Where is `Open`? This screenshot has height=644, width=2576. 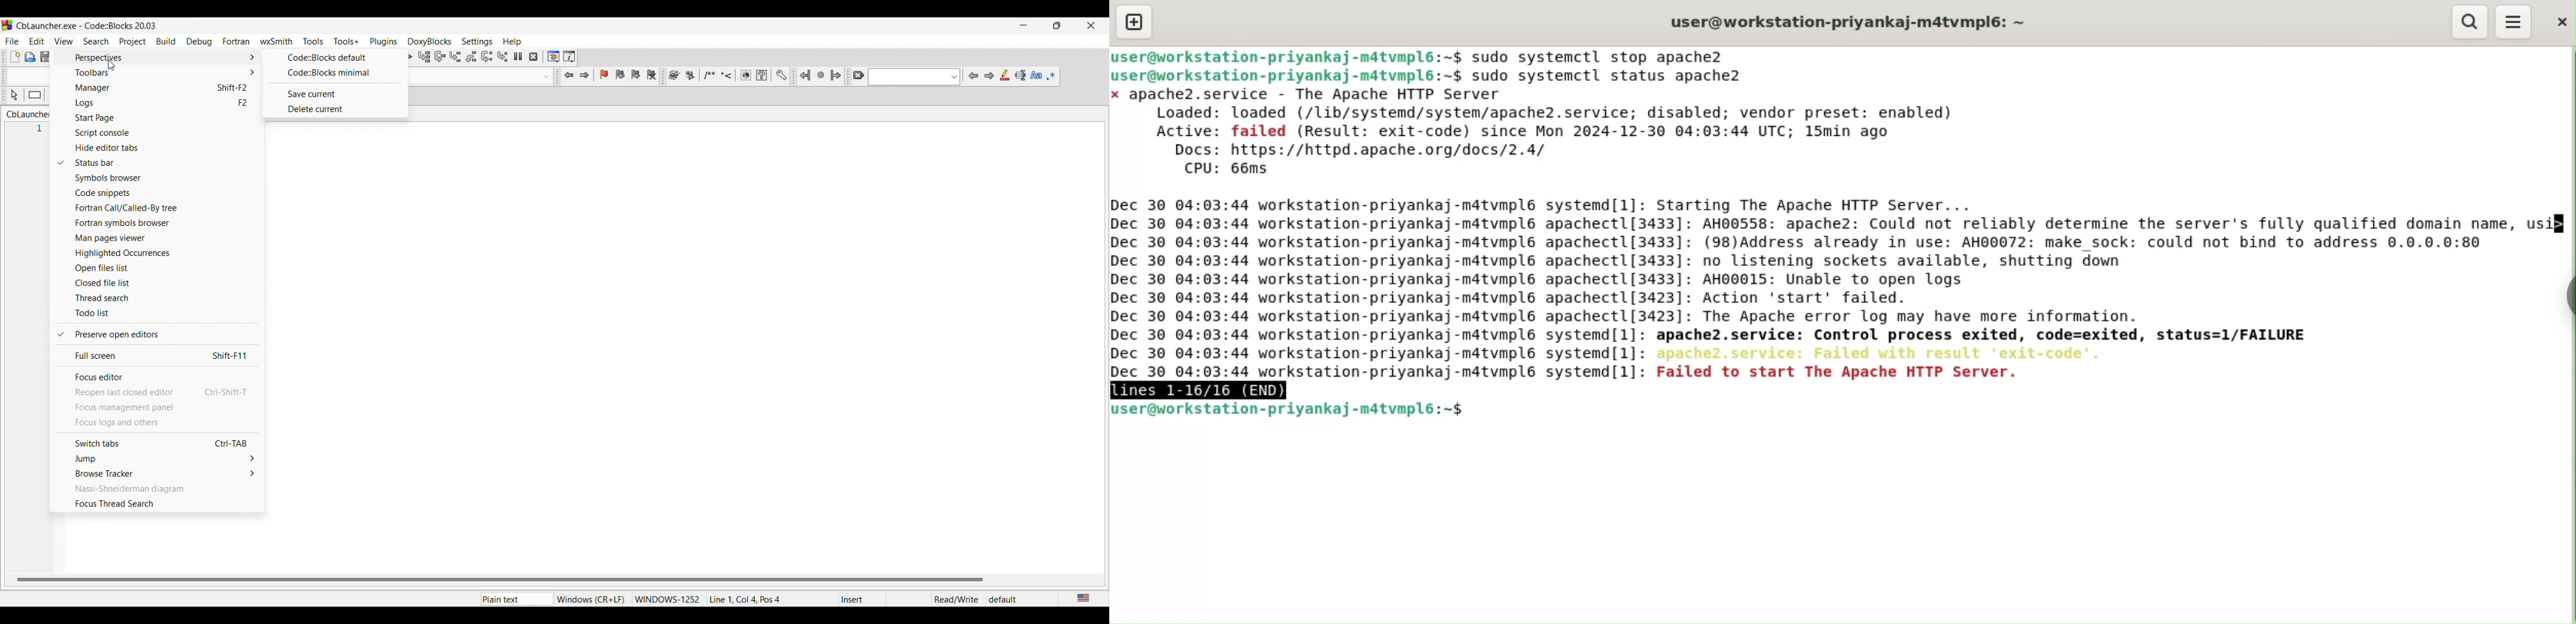 Open is located at coordinates (31, 57).